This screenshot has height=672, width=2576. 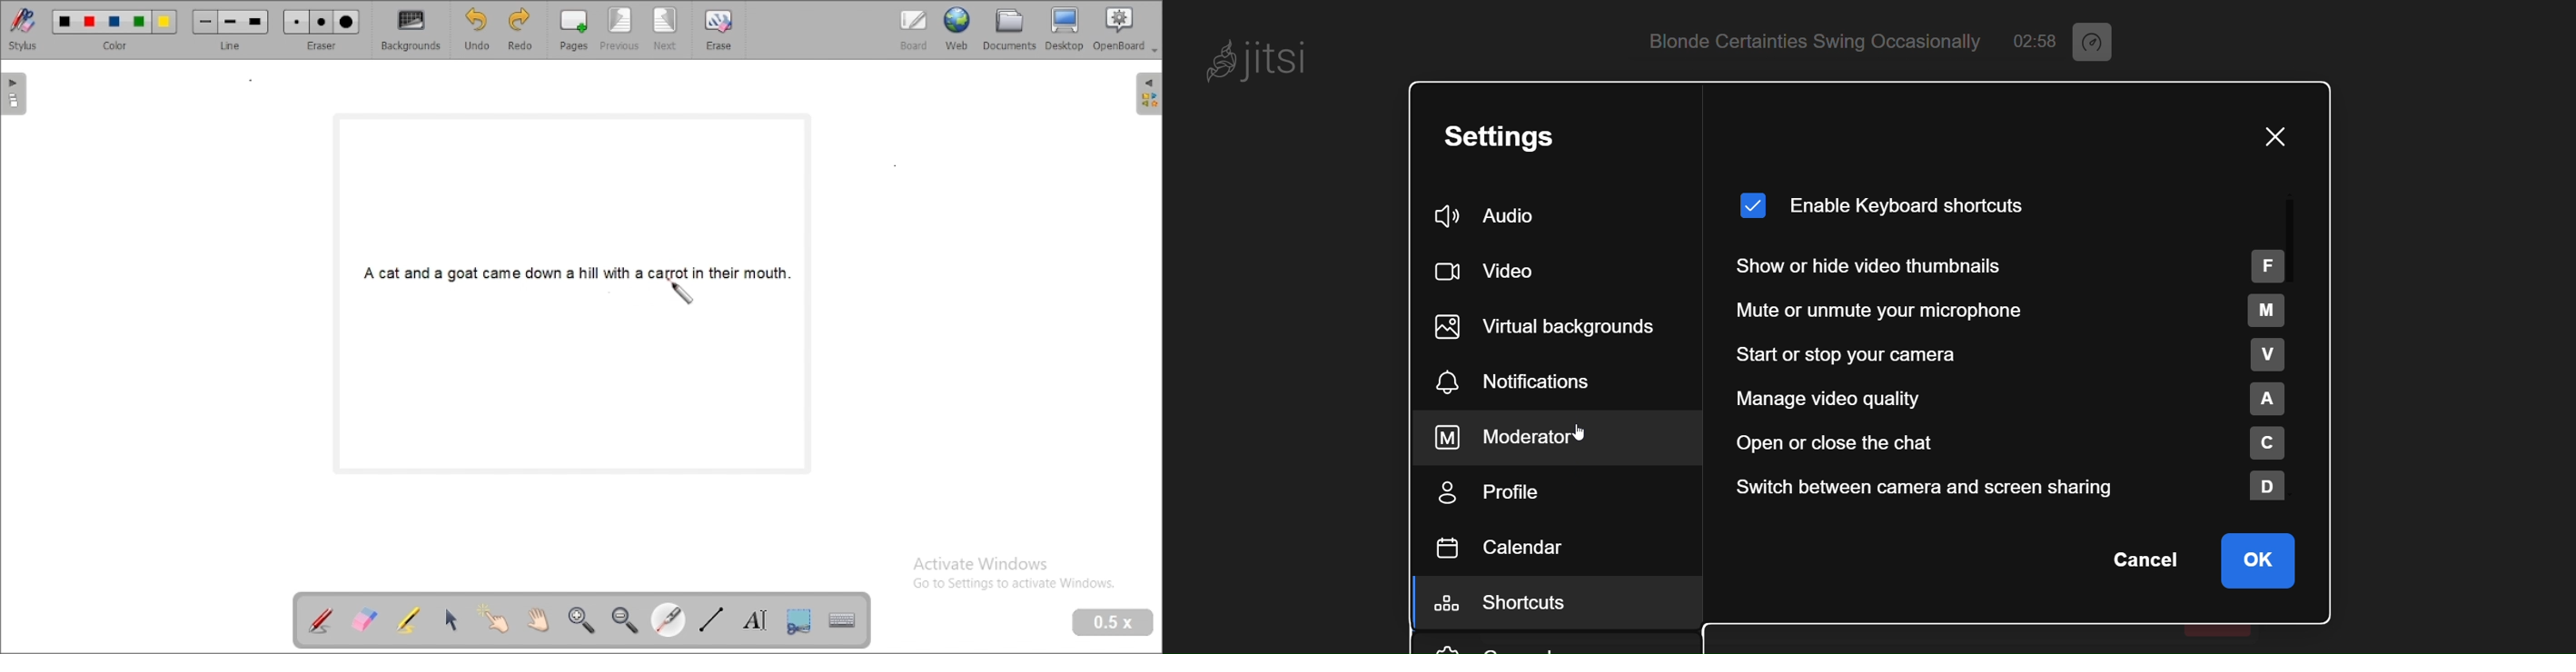 I want to click on previous, so click(x=619, y=30).